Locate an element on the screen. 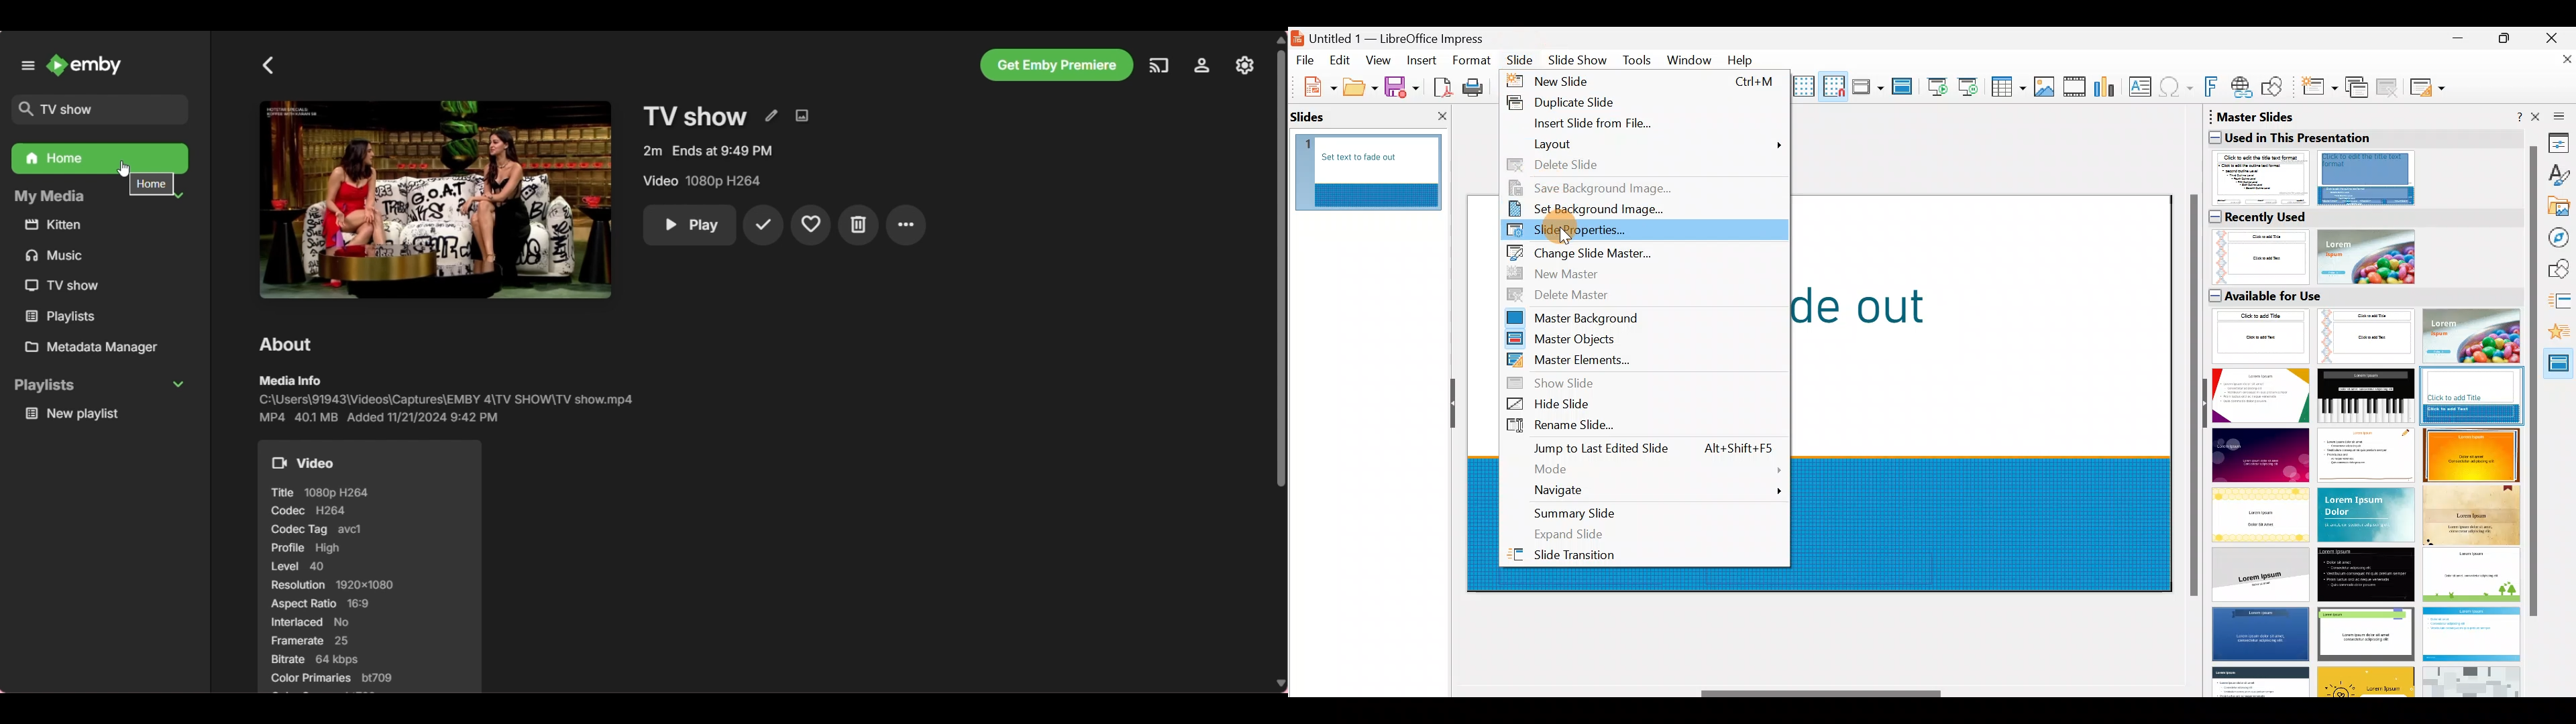 Image resolution: width=2576 pixels, height=728 pixels. Display grid is located at coordinates (1804, 84).